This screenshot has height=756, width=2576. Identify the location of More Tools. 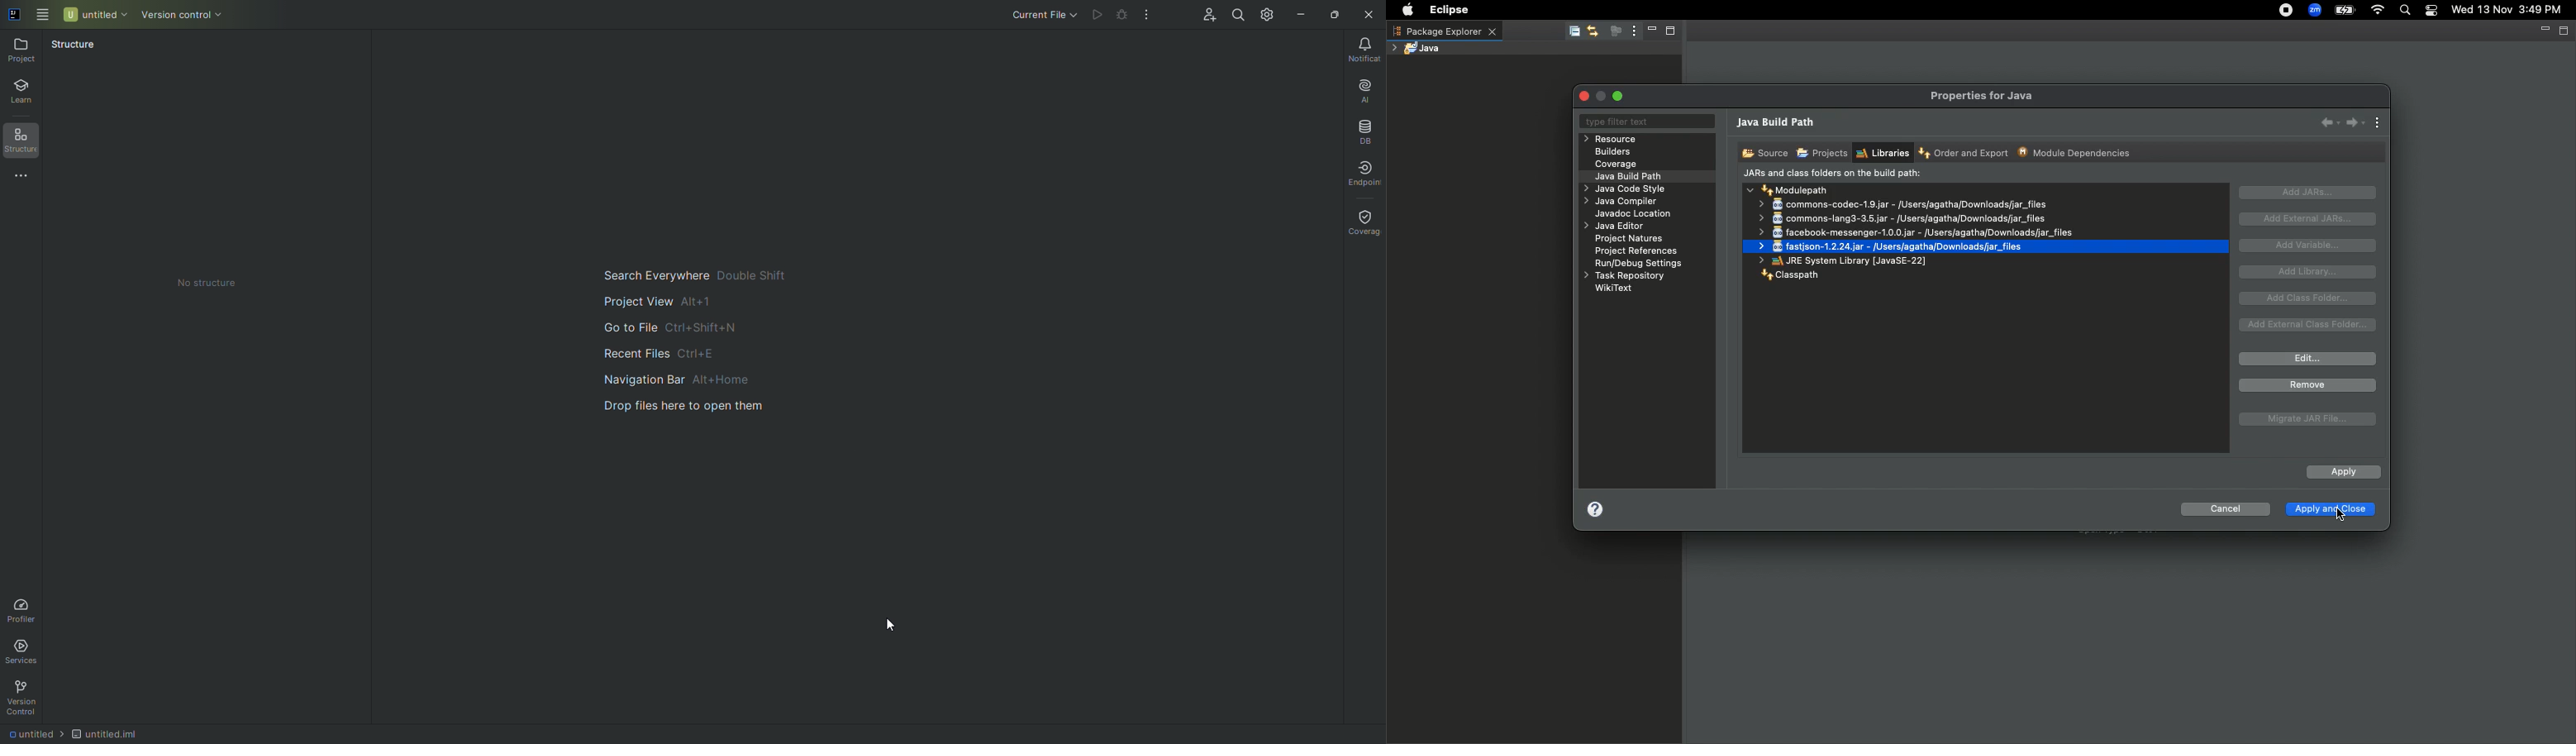
(25, 178).